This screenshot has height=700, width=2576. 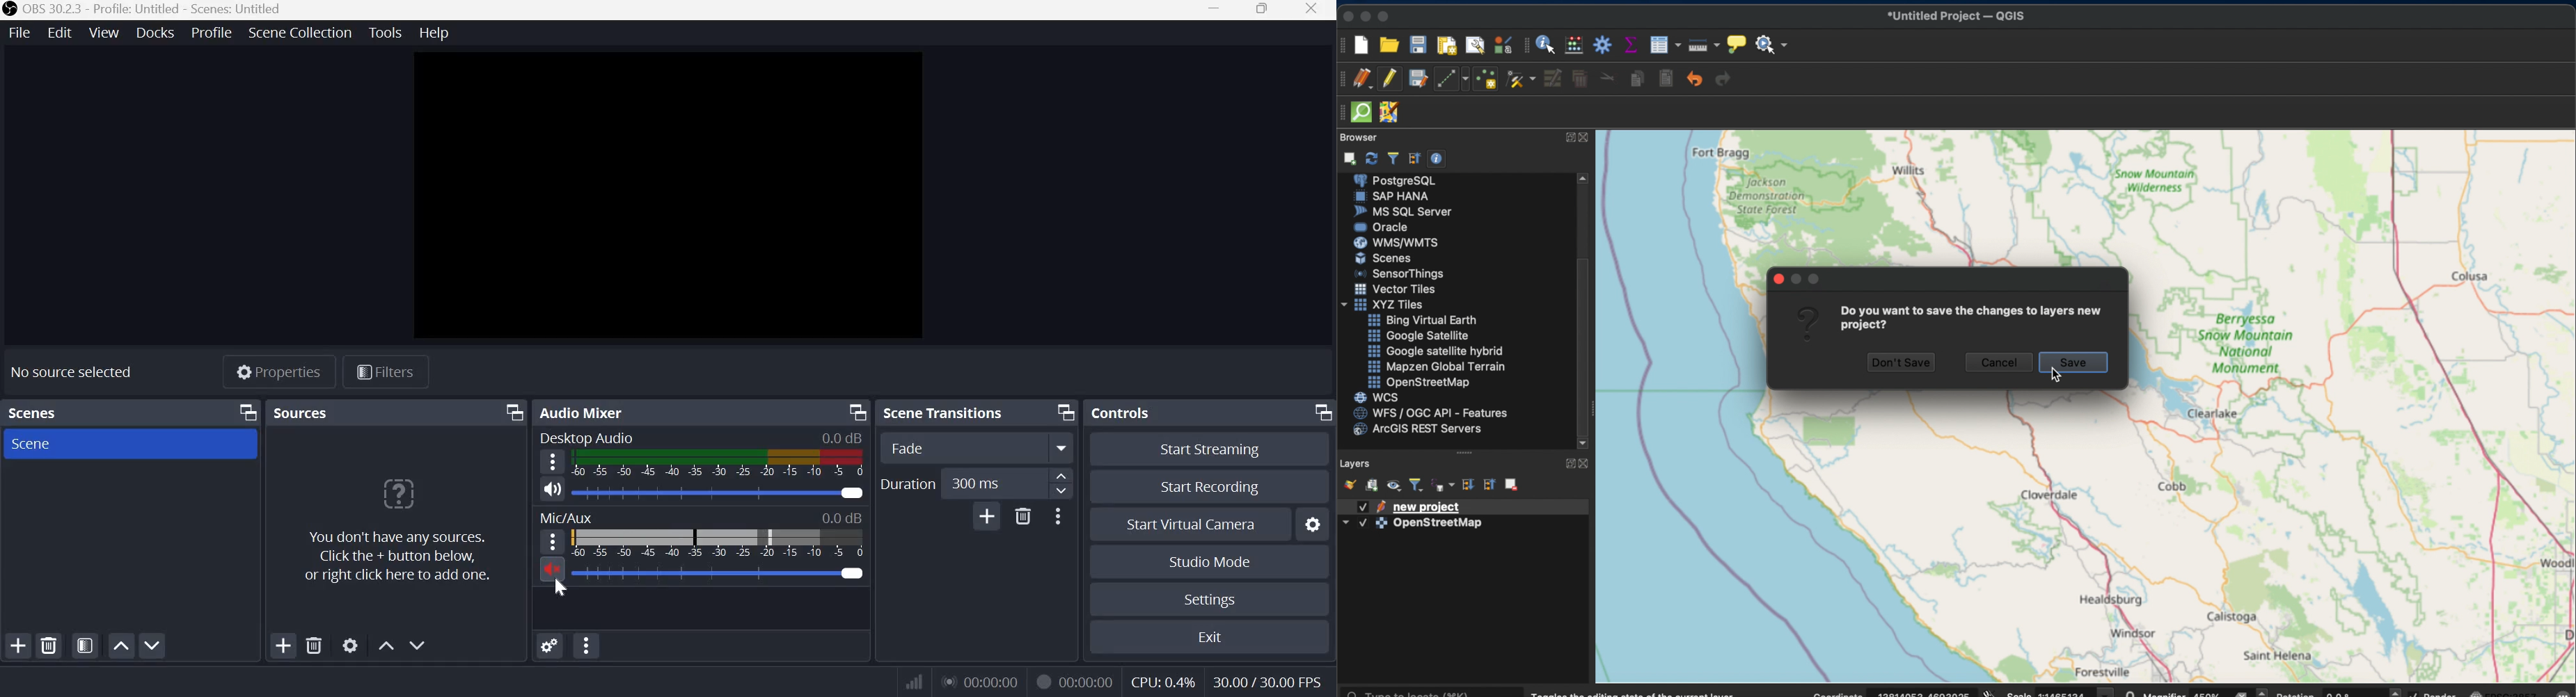 What do you see at coordinates (281, 646) in the screenshot?
I see `Add source(s)` at bounding box center [281, 646].